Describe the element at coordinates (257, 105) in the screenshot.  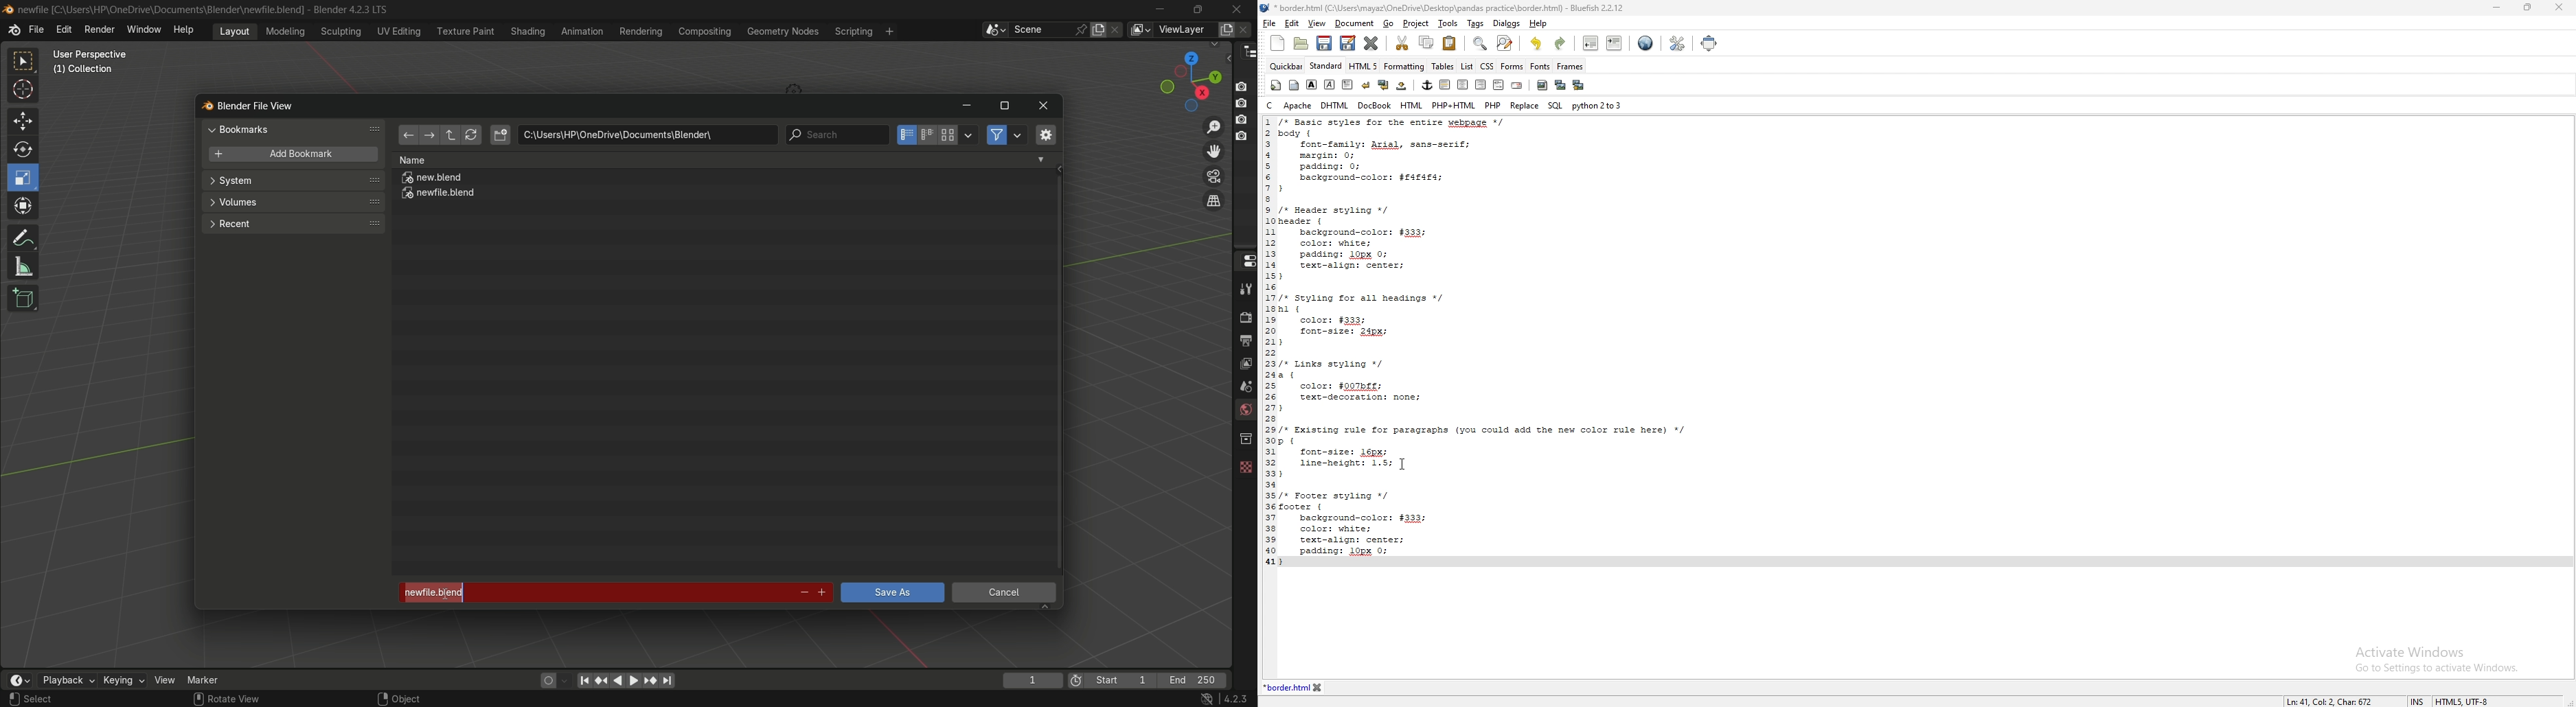
I see `blender file view` at that location.